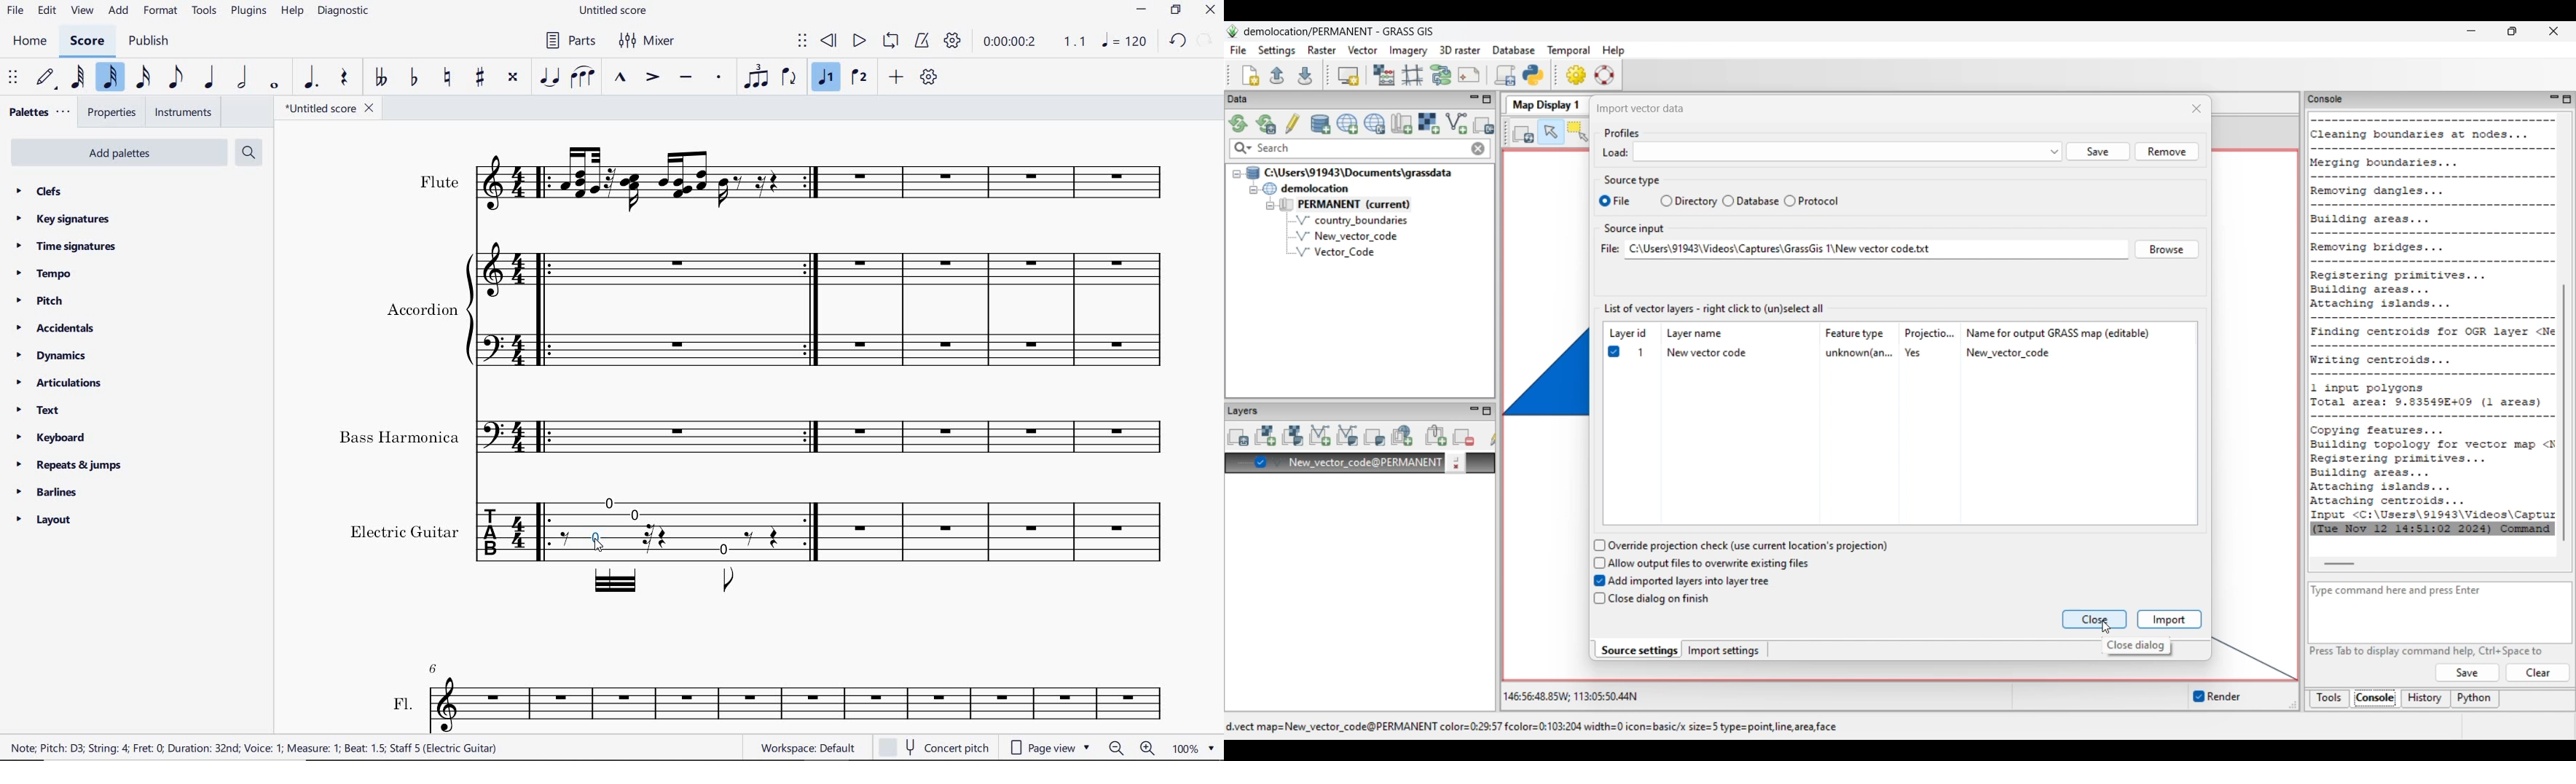  What do you see at coordinates (921, 40) in the screenshot?
I see `metronome` at bounding box center [921, 40].